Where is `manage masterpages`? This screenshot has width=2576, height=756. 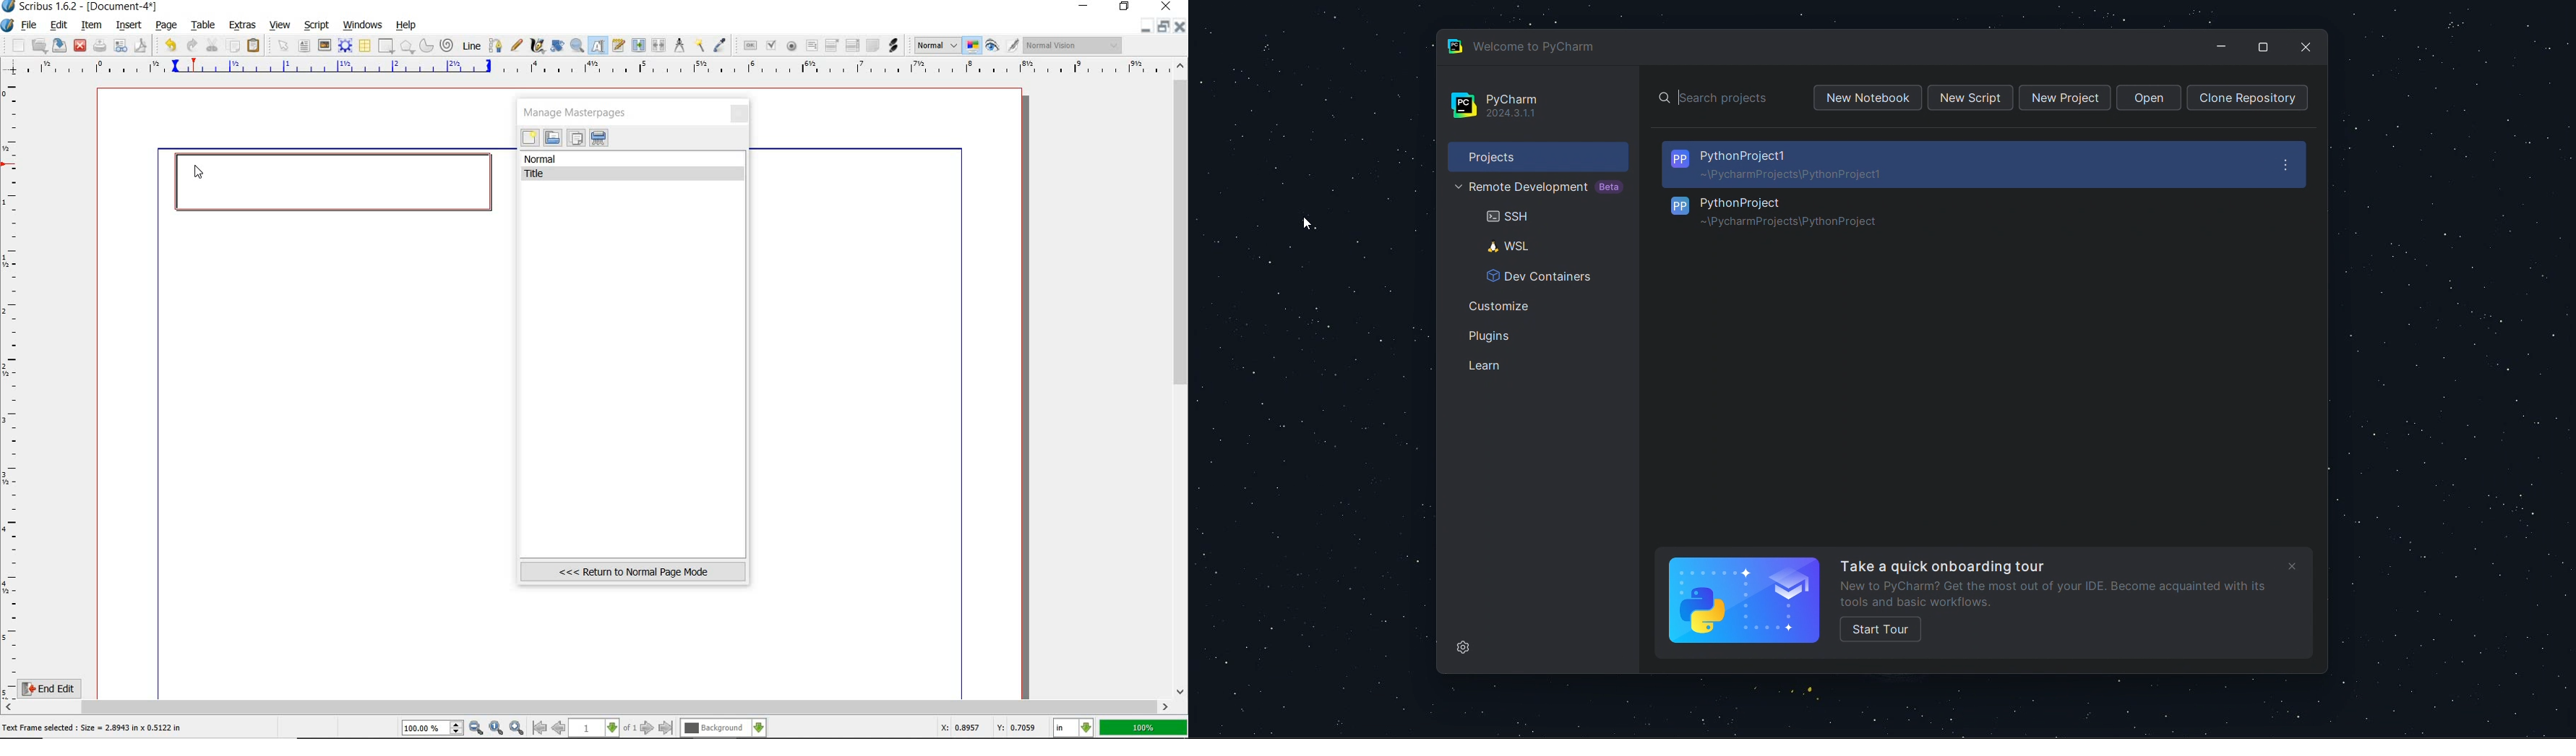 manage masterpages is located at coordinates (579, 112).